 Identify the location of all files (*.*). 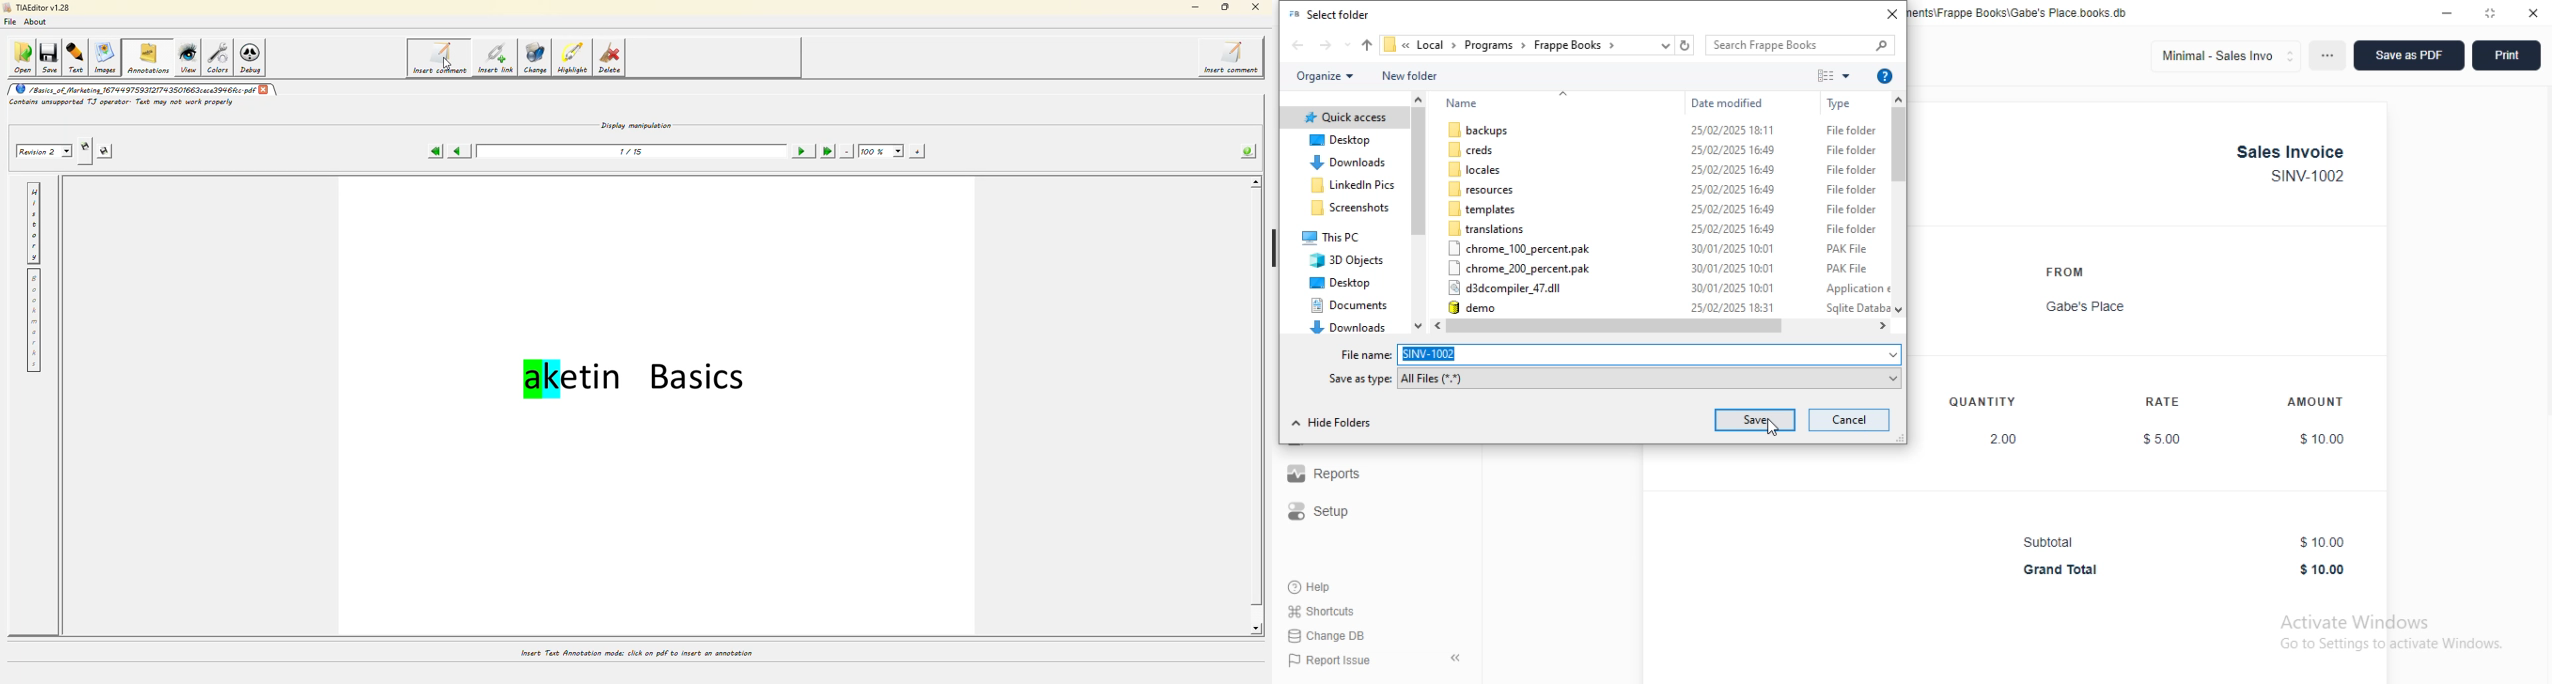
(1650, 378).